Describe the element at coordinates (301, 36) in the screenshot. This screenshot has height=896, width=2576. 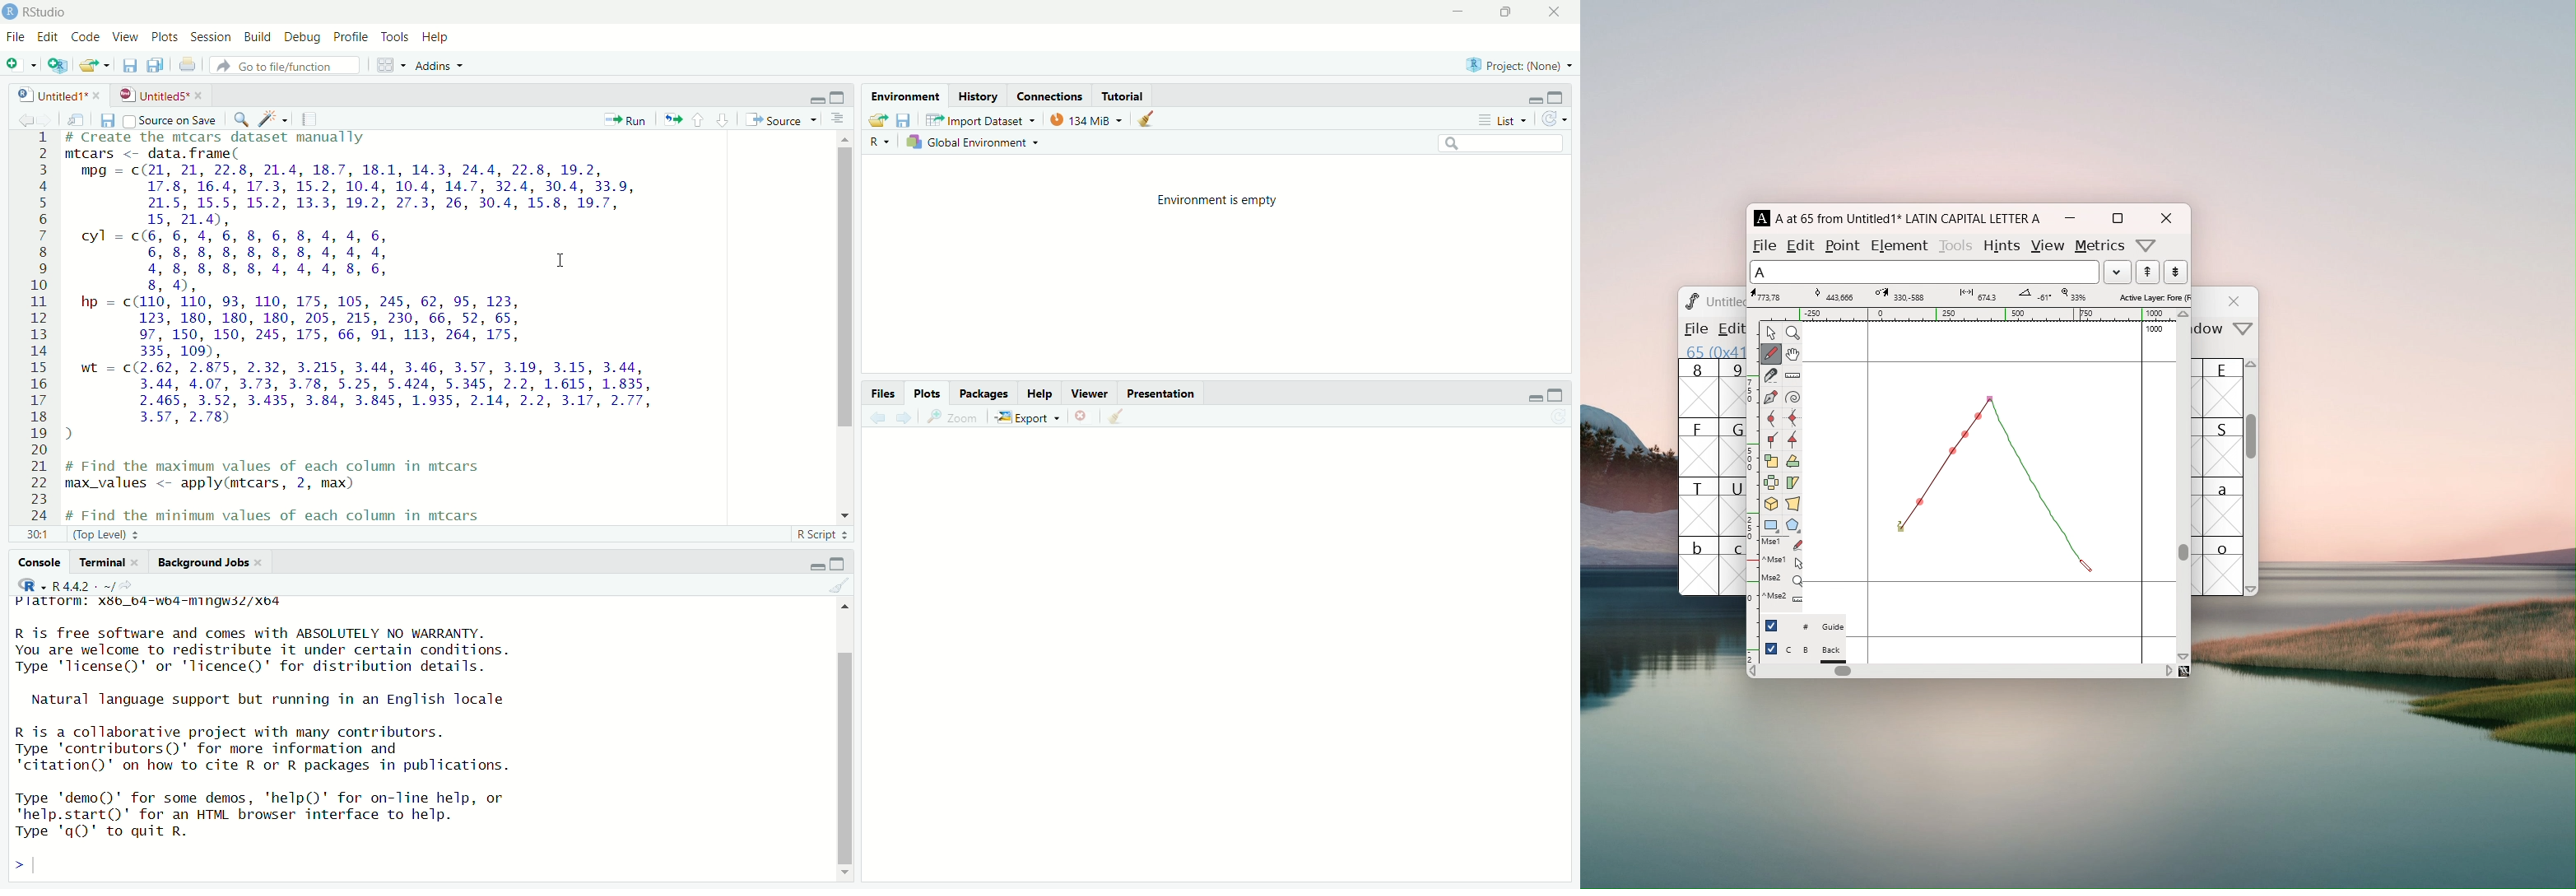
I see `Debug` at that location.